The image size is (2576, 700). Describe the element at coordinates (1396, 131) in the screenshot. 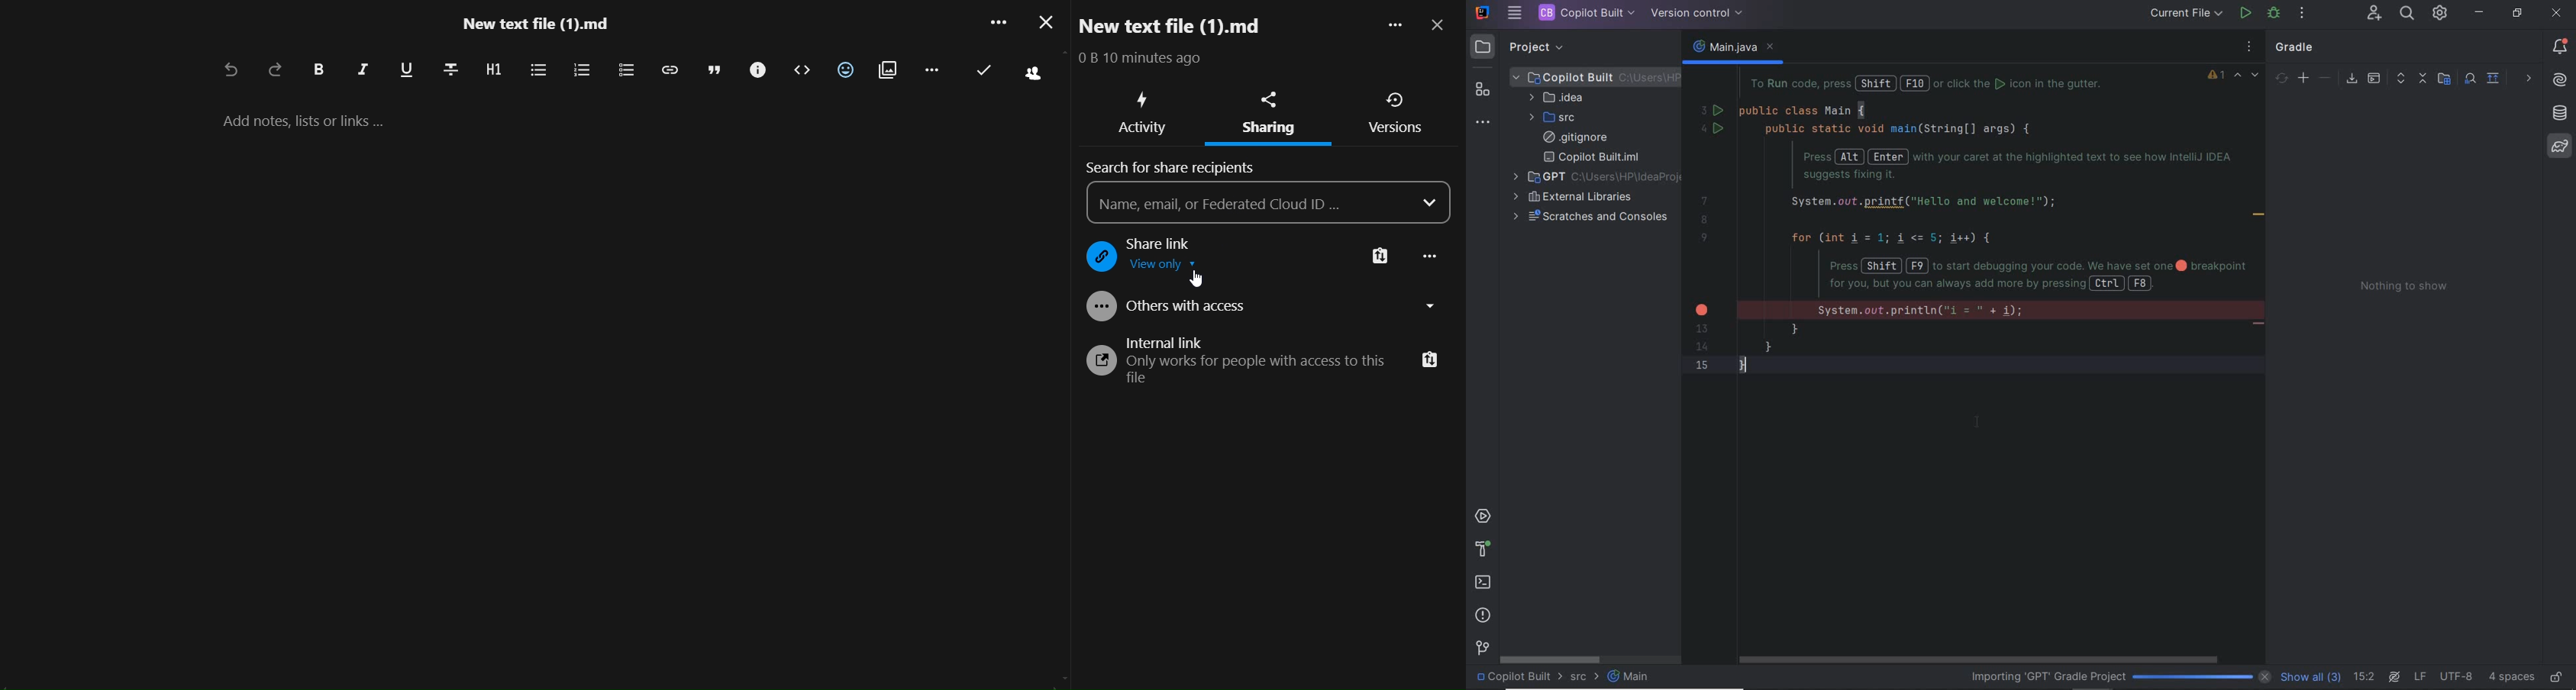

I see `version` at that location.